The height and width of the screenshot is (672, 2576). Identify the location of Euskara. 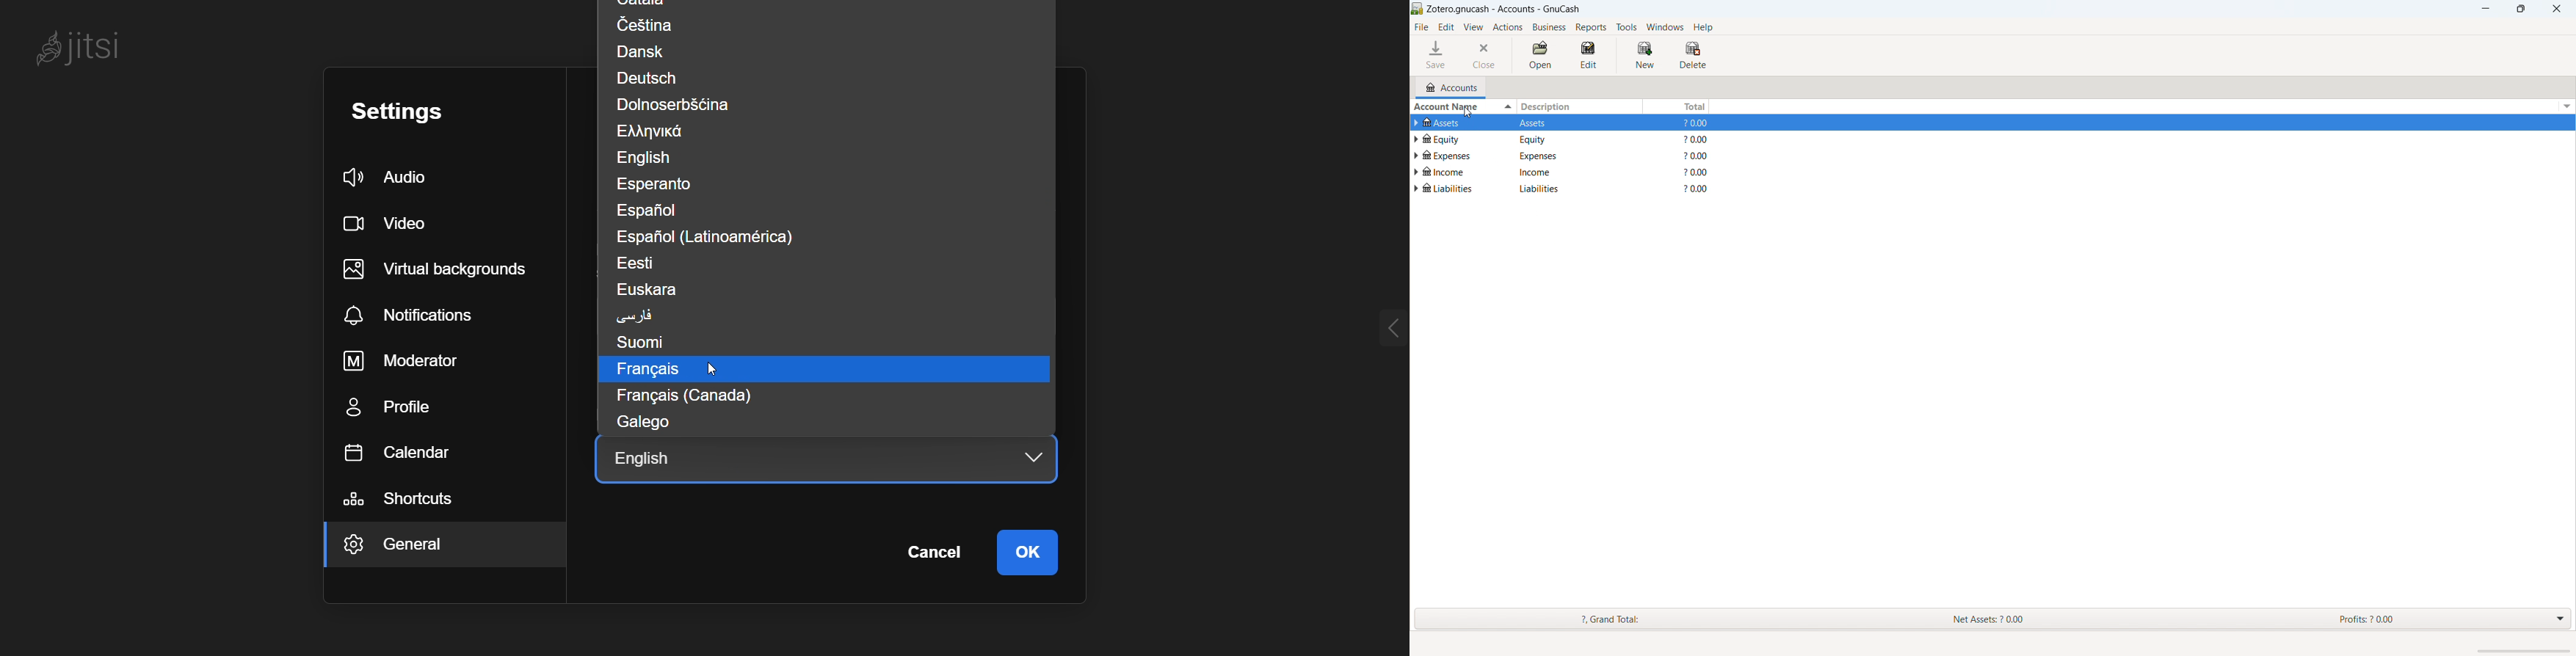
(651, 289).